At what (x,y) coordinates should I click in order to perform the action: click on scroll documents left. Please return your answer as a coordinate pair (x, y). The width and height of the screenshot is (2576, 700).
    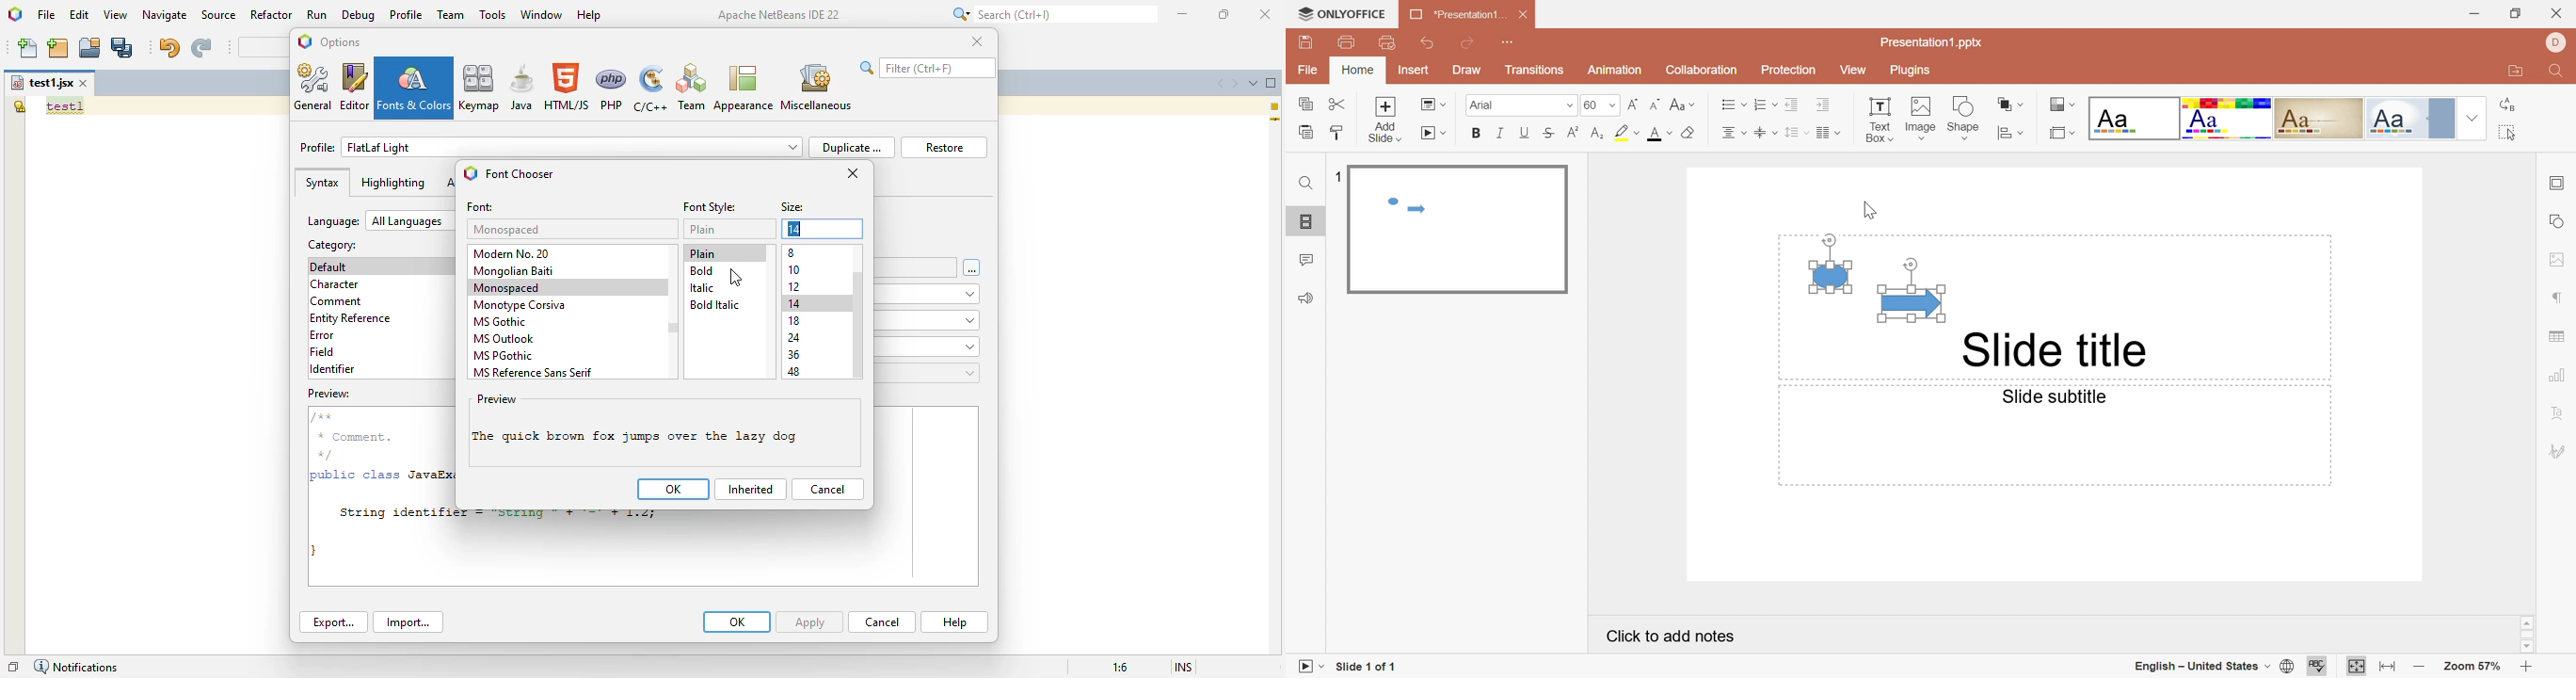
    Looking at the image, I should click on (1218, 82).